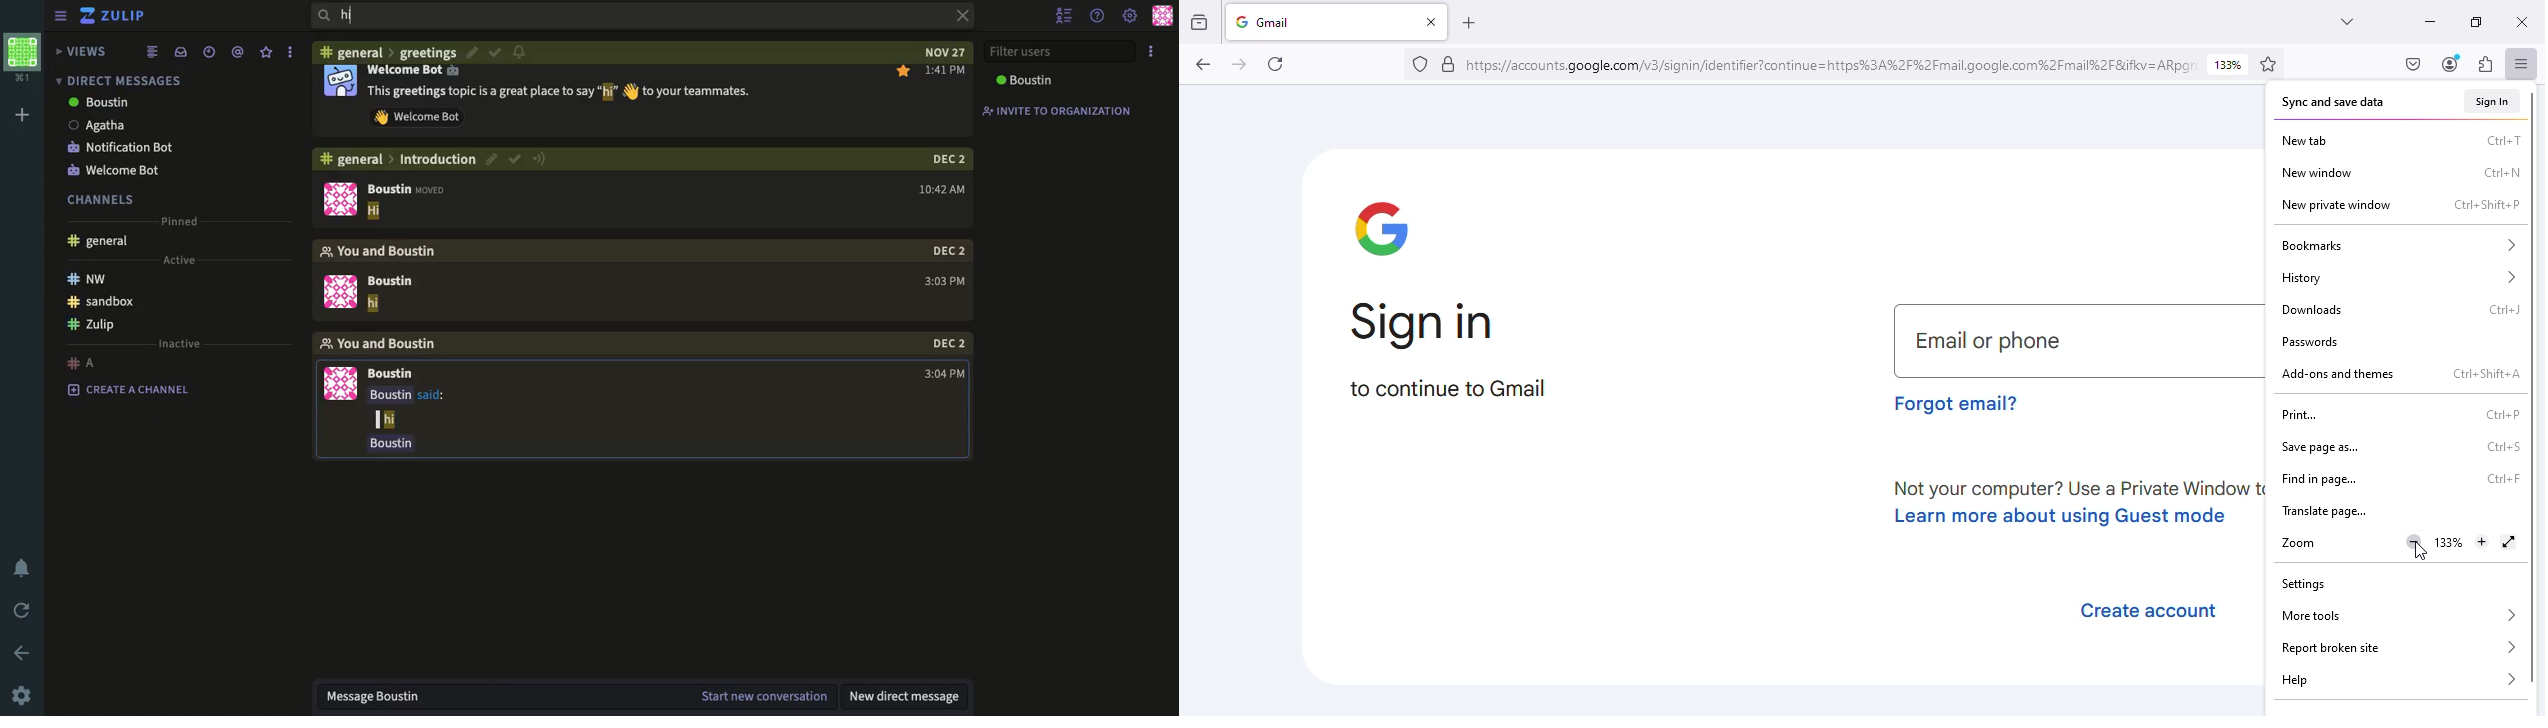  Describe the element at coordinates (1832, 64) in the screenshot. I see `link` at that location.